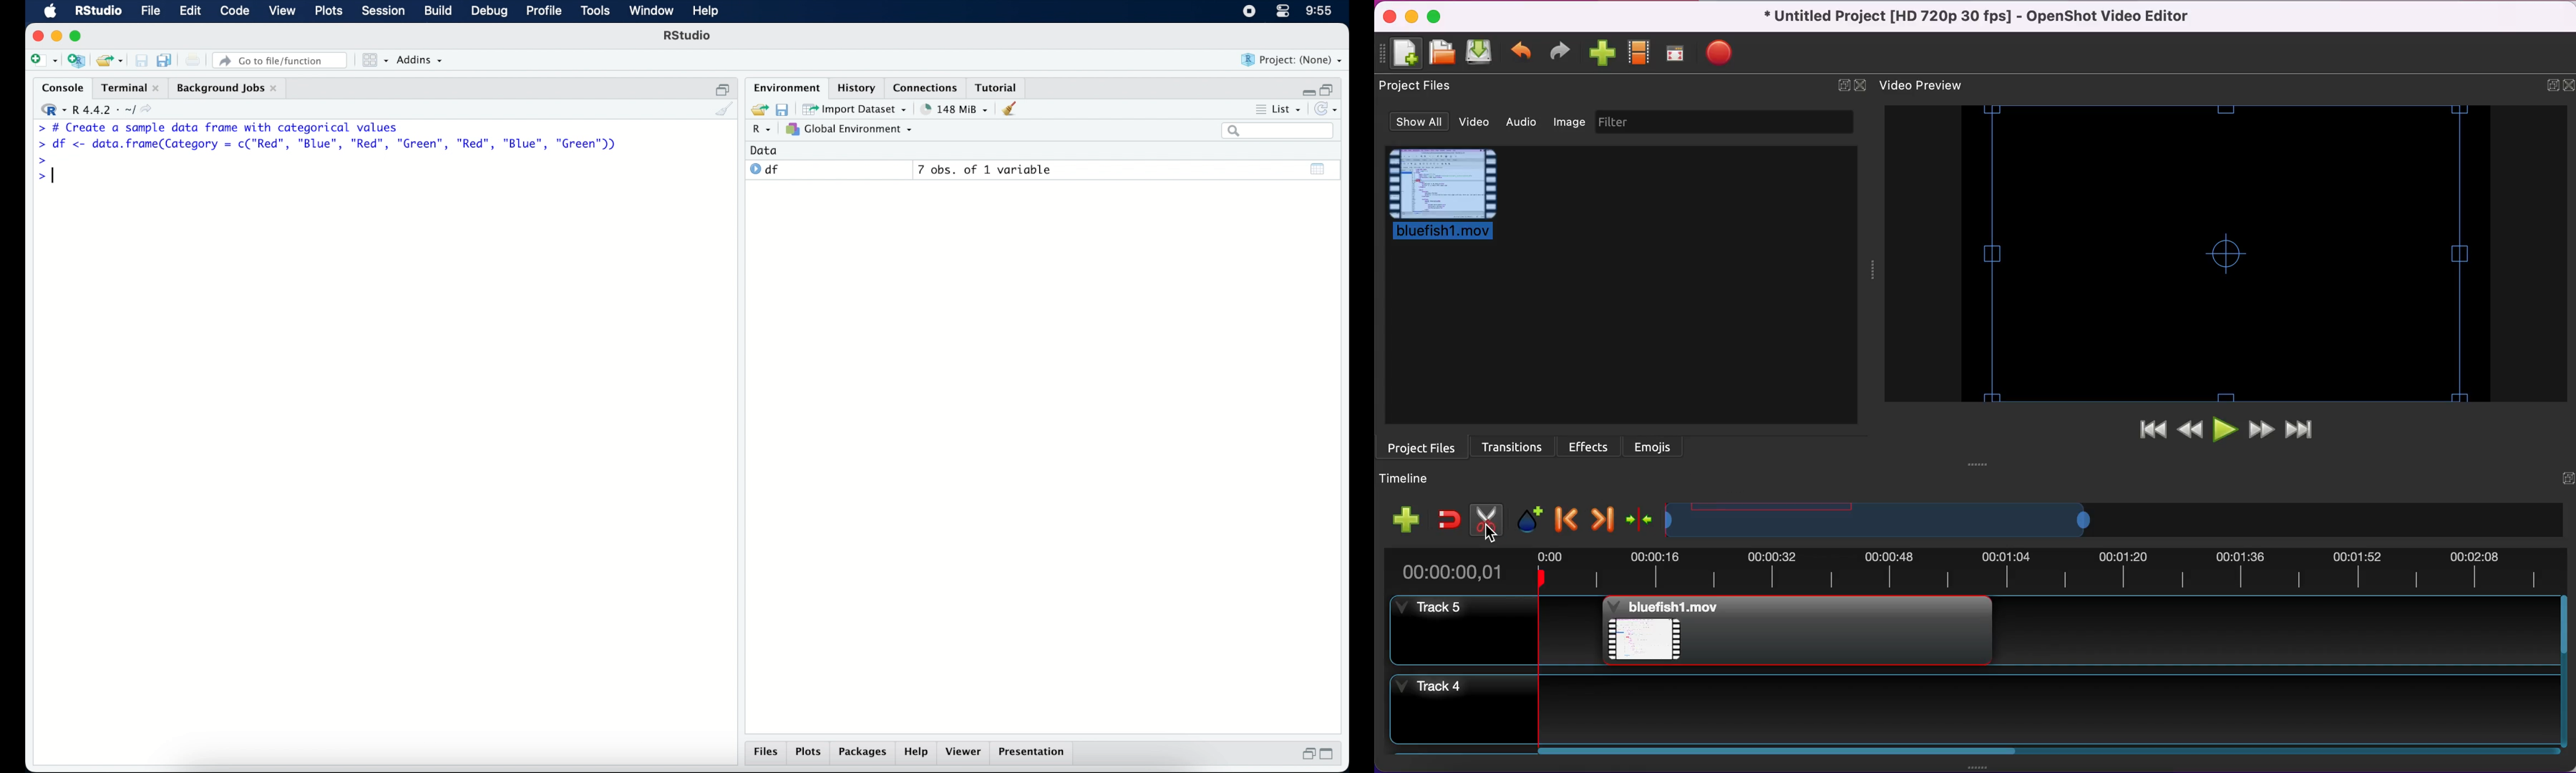 This screenshot has height=784, width=2576. I want to click on build, so click(439, 11).